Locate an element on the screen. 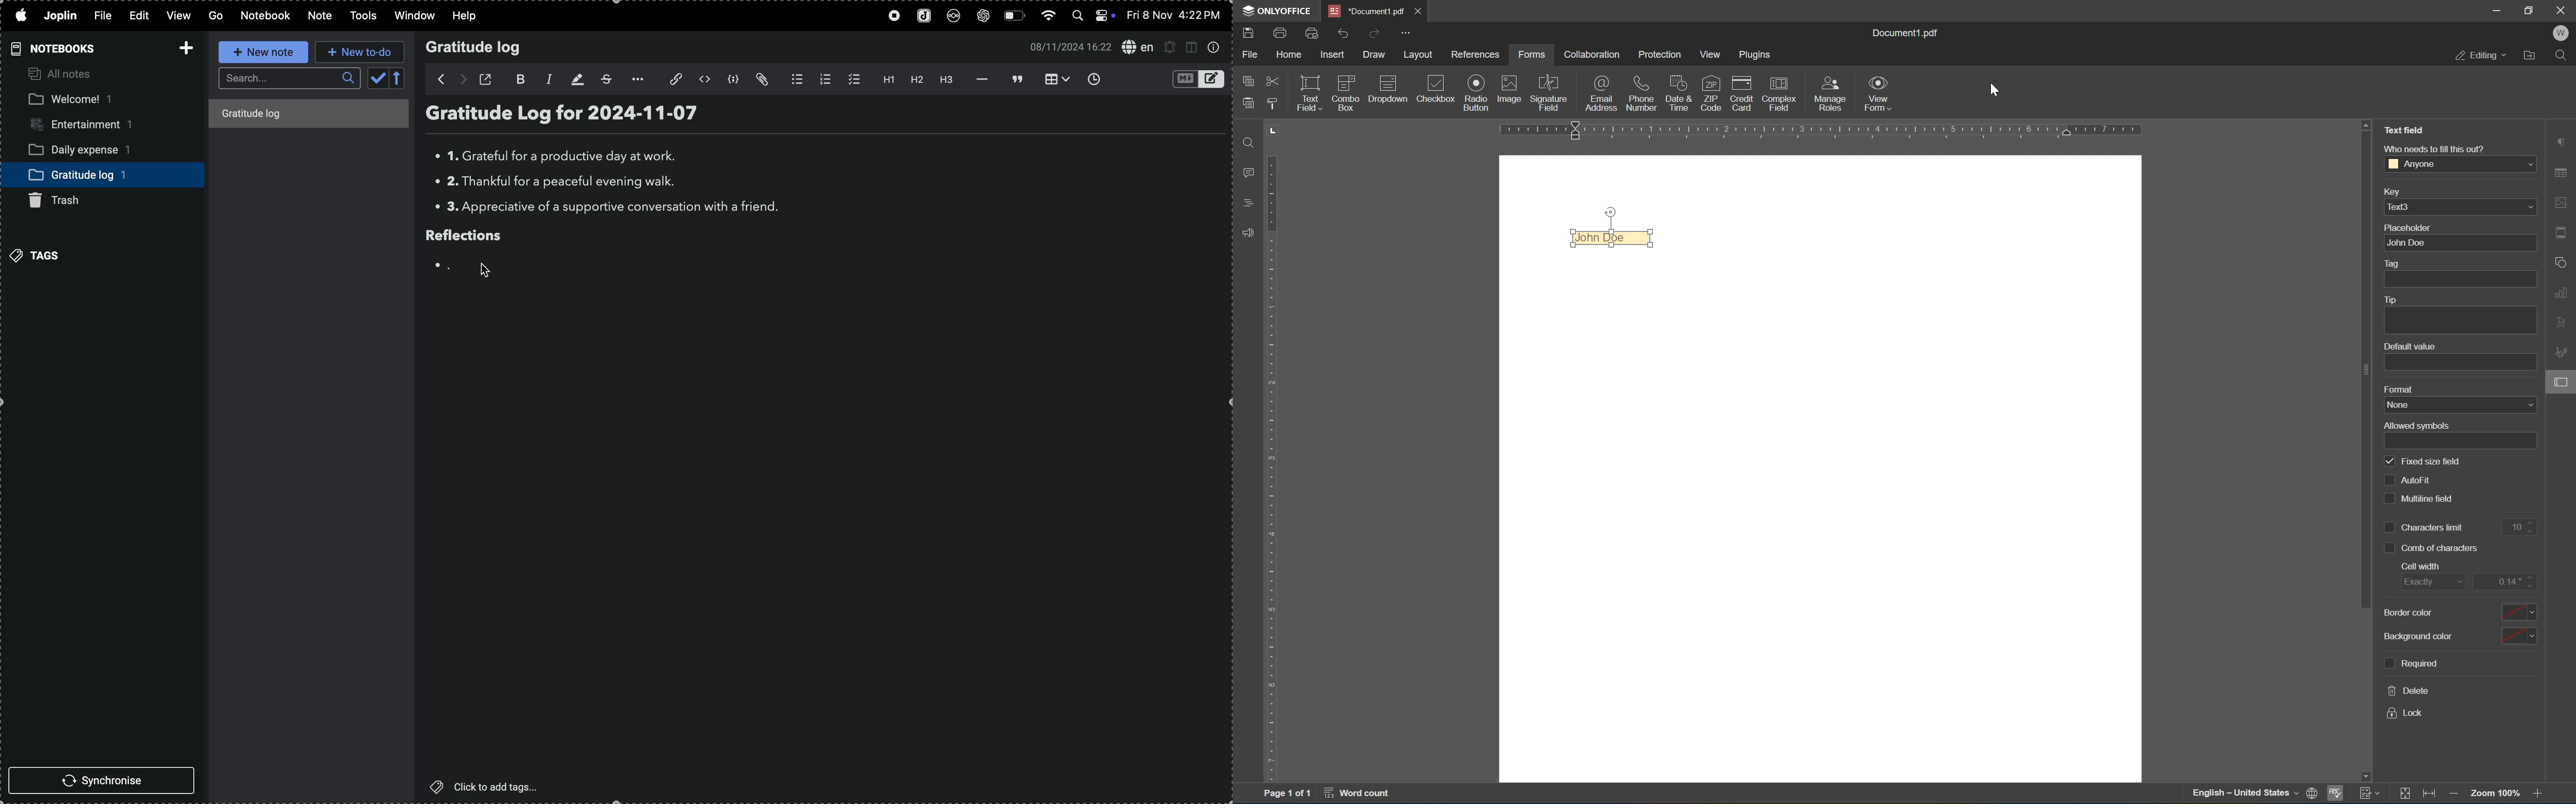 This screenshot has height=812, width=2576. spell check is located at coordinates (1139, 46).